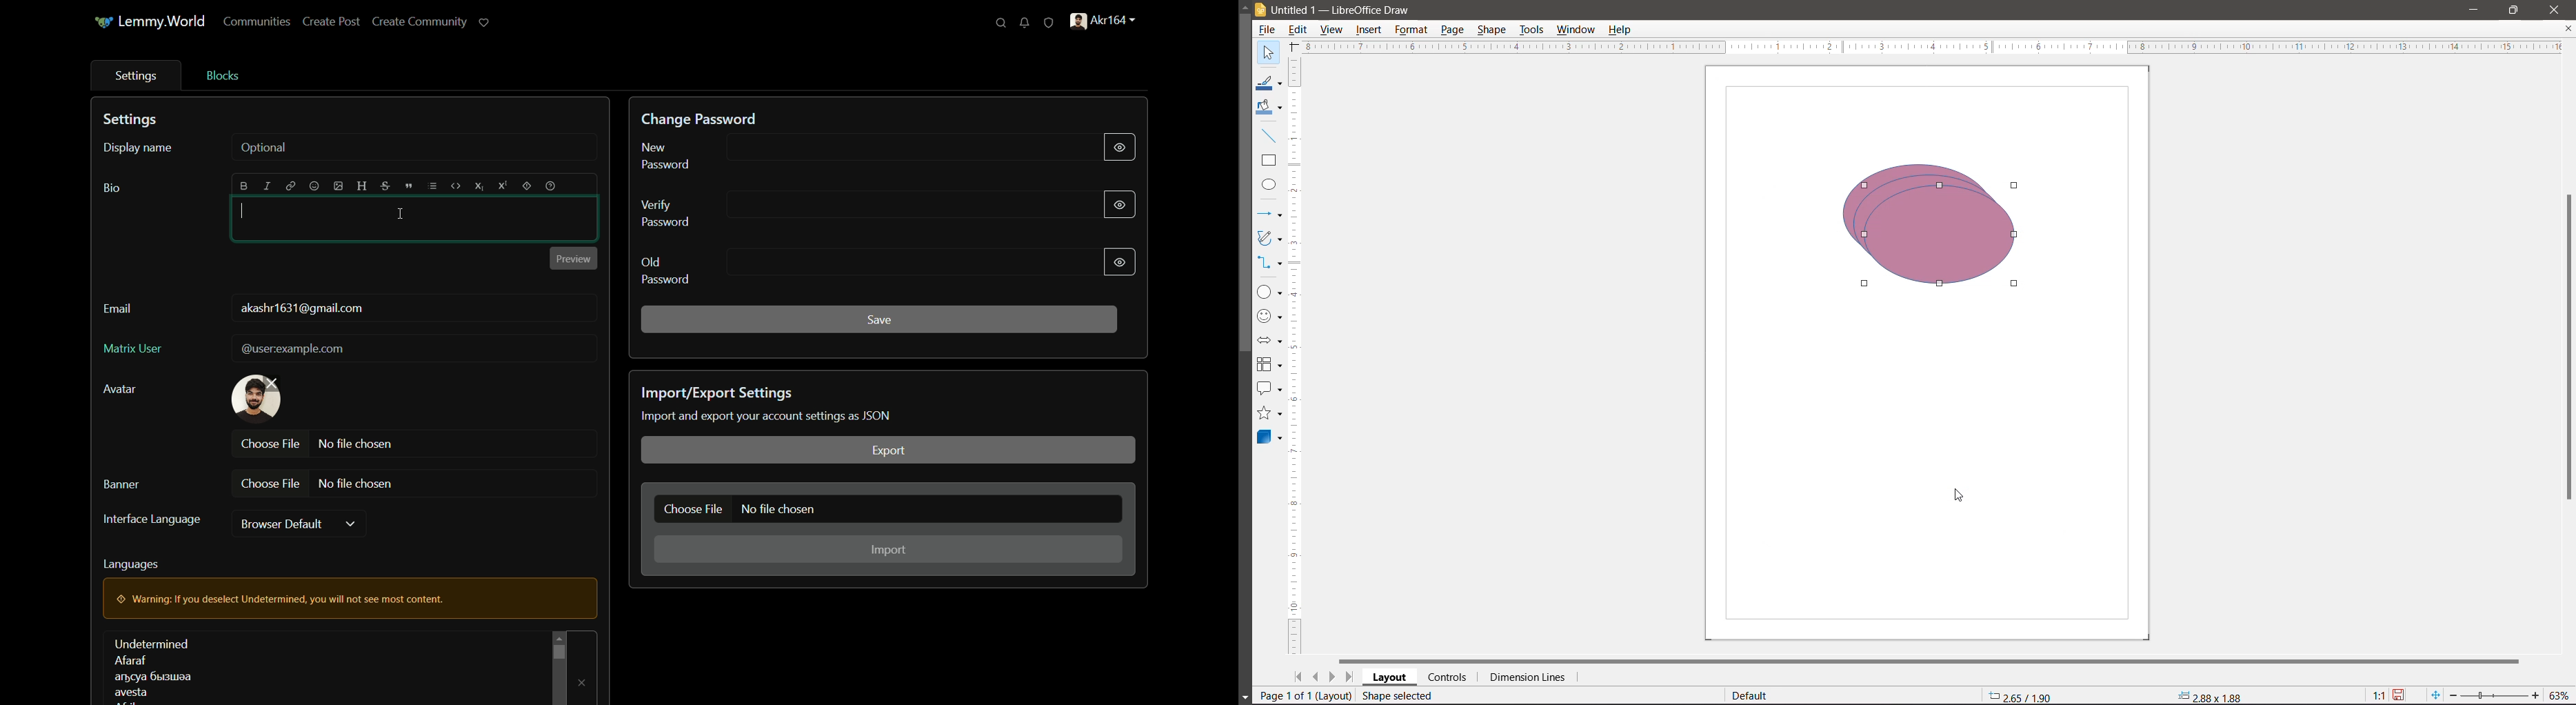 Image resolution: width=2576 pixels, height=728 pixels. What do you see at coordinates (1298, 29) in the screenshot?
I see `Edit` at bounding box center [1298, 29].